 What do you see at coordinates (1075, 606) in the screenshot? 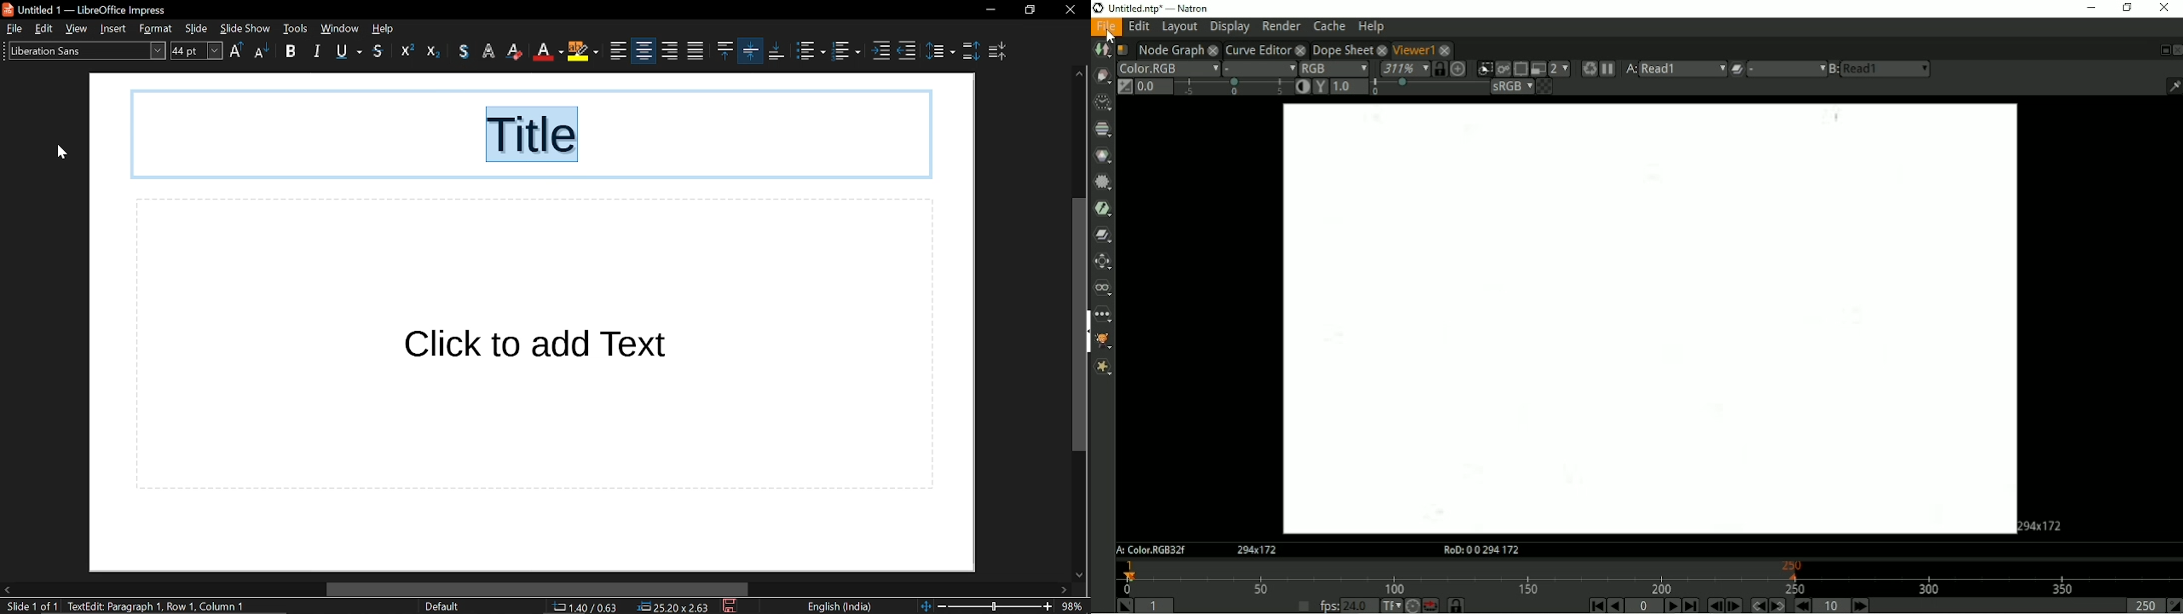
I see `current zoom` at bounding box center [1075, 606].